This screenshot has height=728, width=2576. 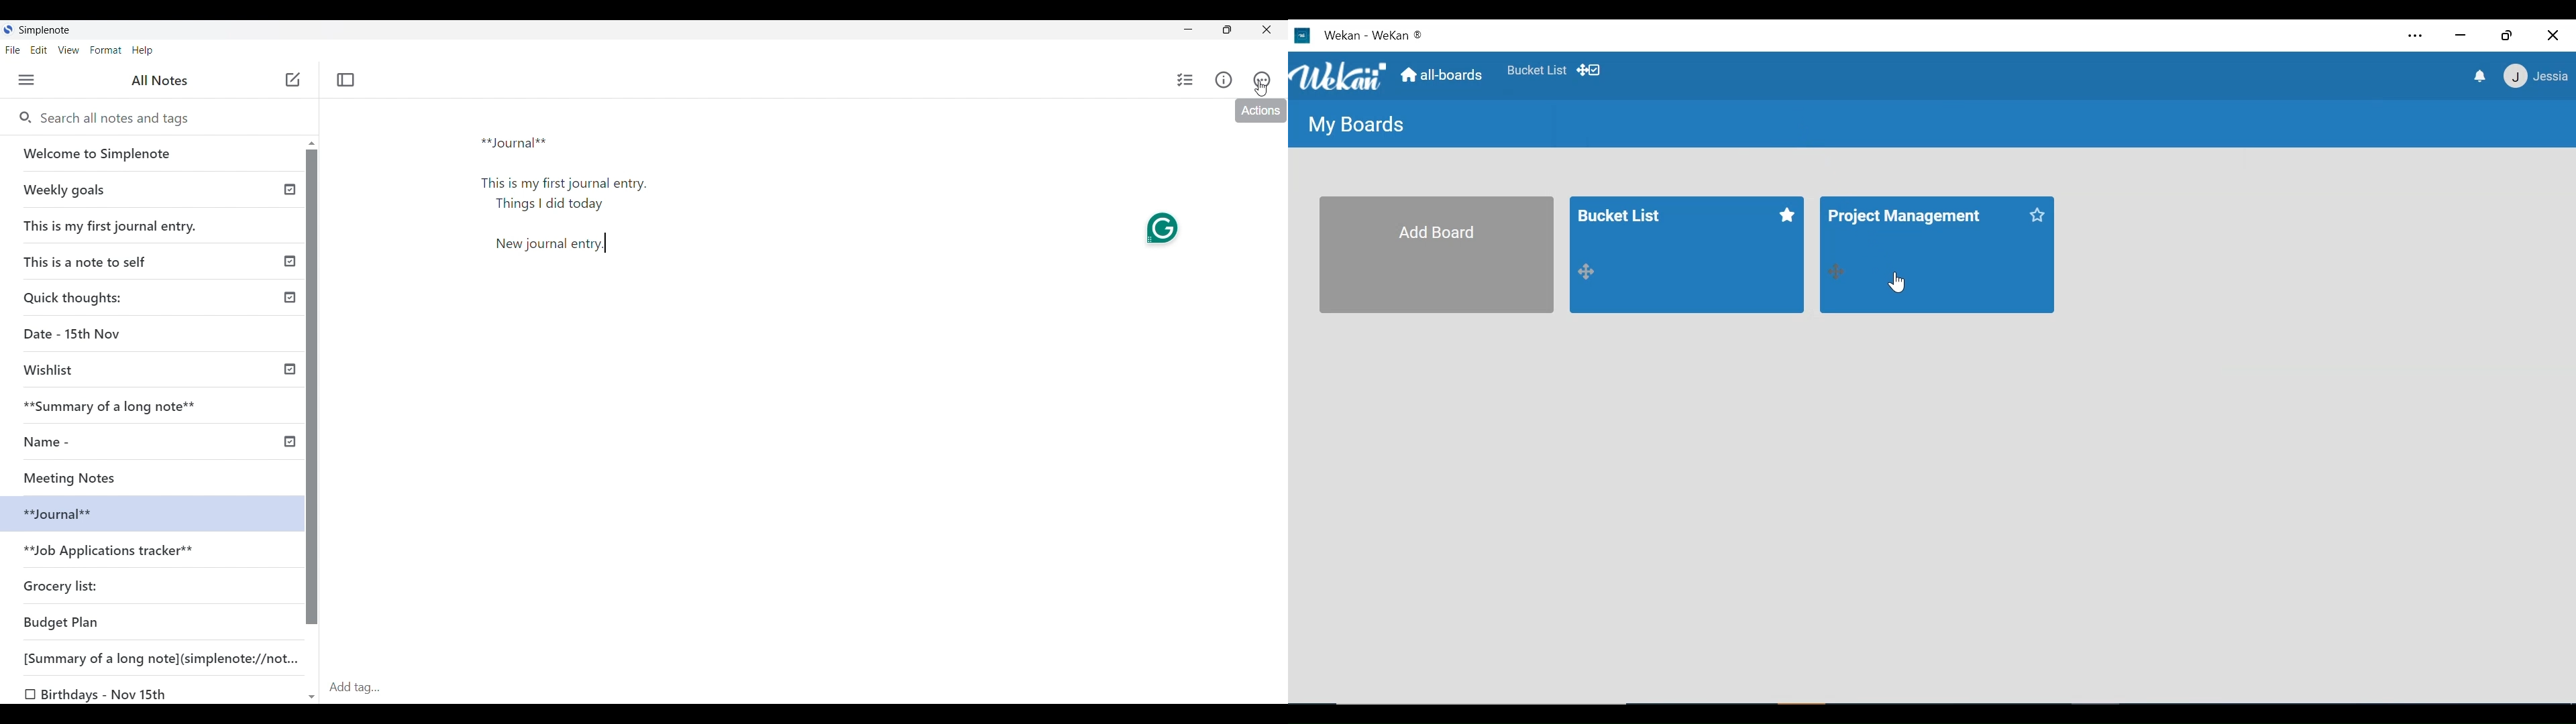 I want to click on This is my first journal entry., so click(x=111, y=225).